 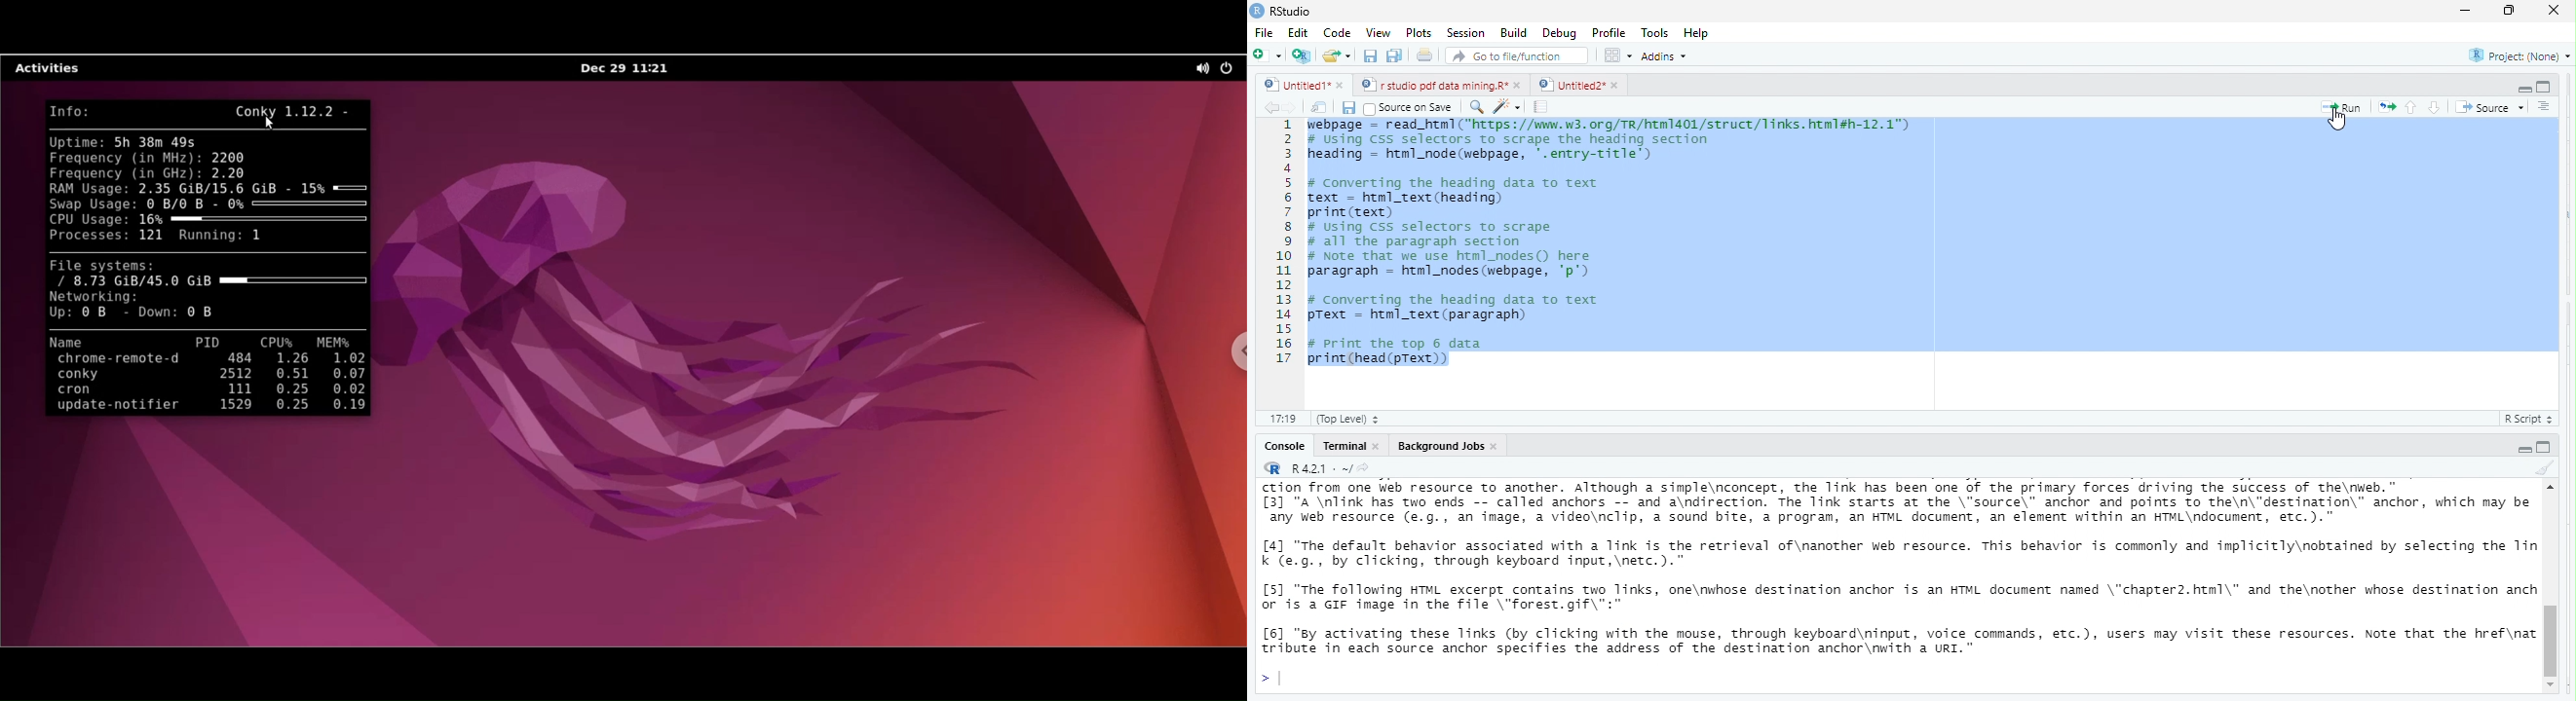 I want to click on minimize, so click(x=2506, y=13).